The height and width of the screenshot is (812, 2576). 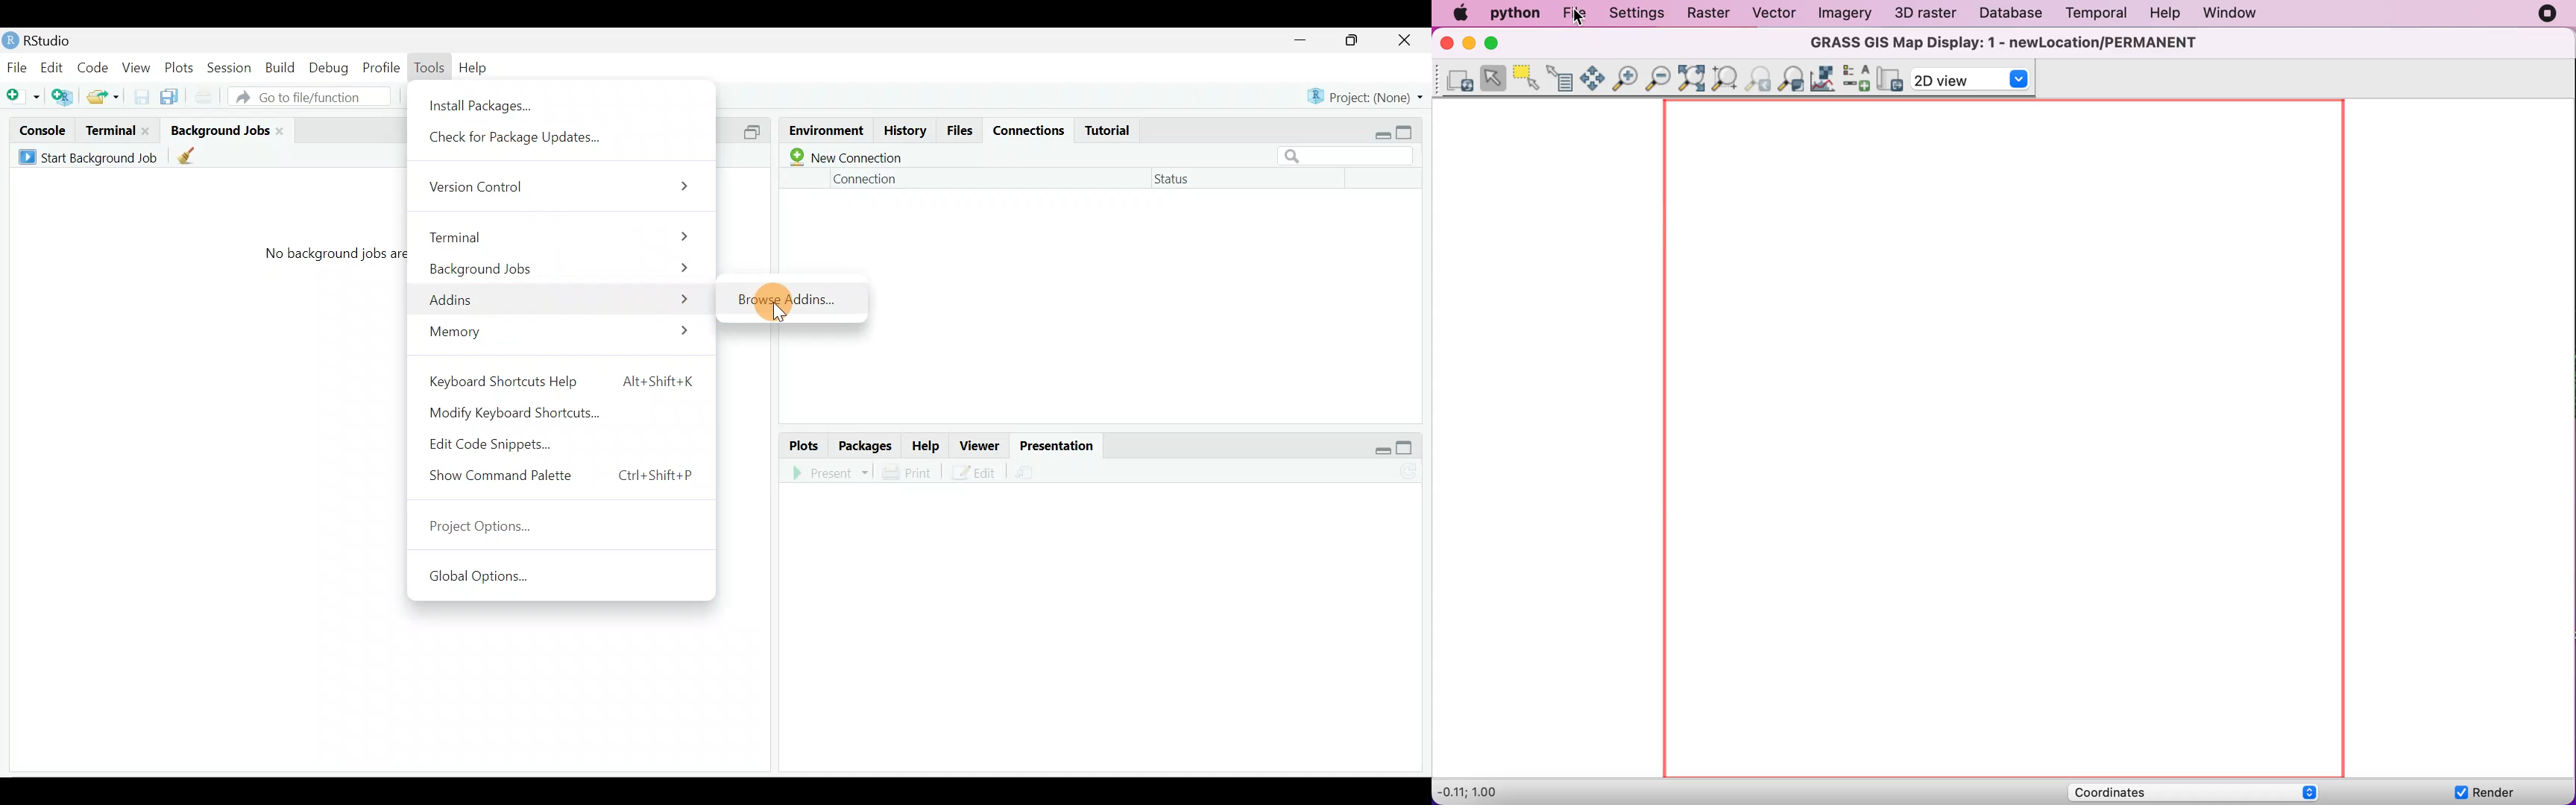 What do you see at coordinates (1493, 77) in the screenshot?
I see `Select features from vector map` at bounding box center [1493, 77].